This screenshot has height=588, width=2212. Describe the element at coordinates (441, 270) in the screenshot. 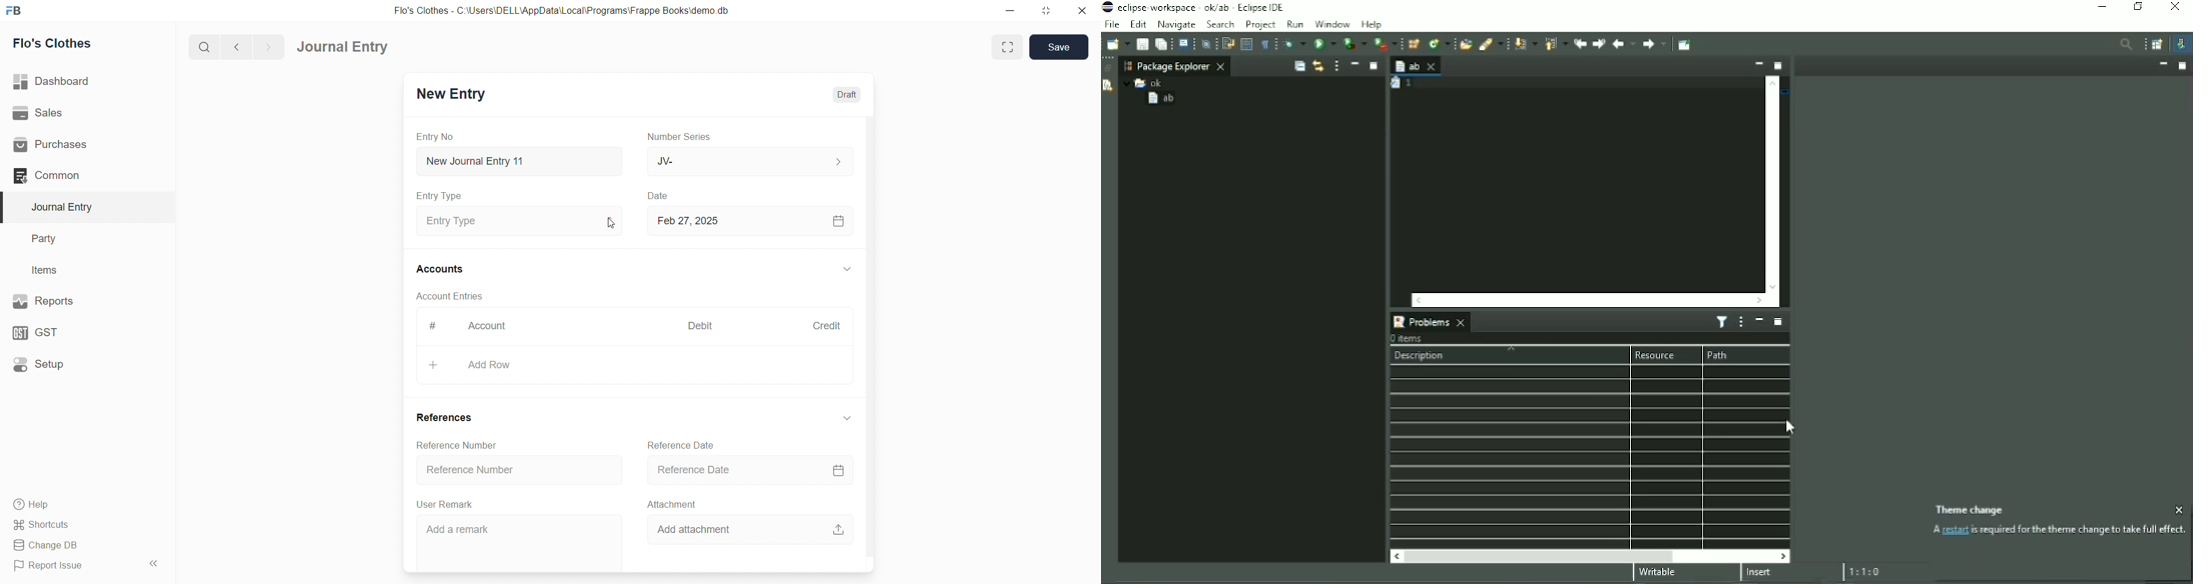

I see `Accounts` at that location.